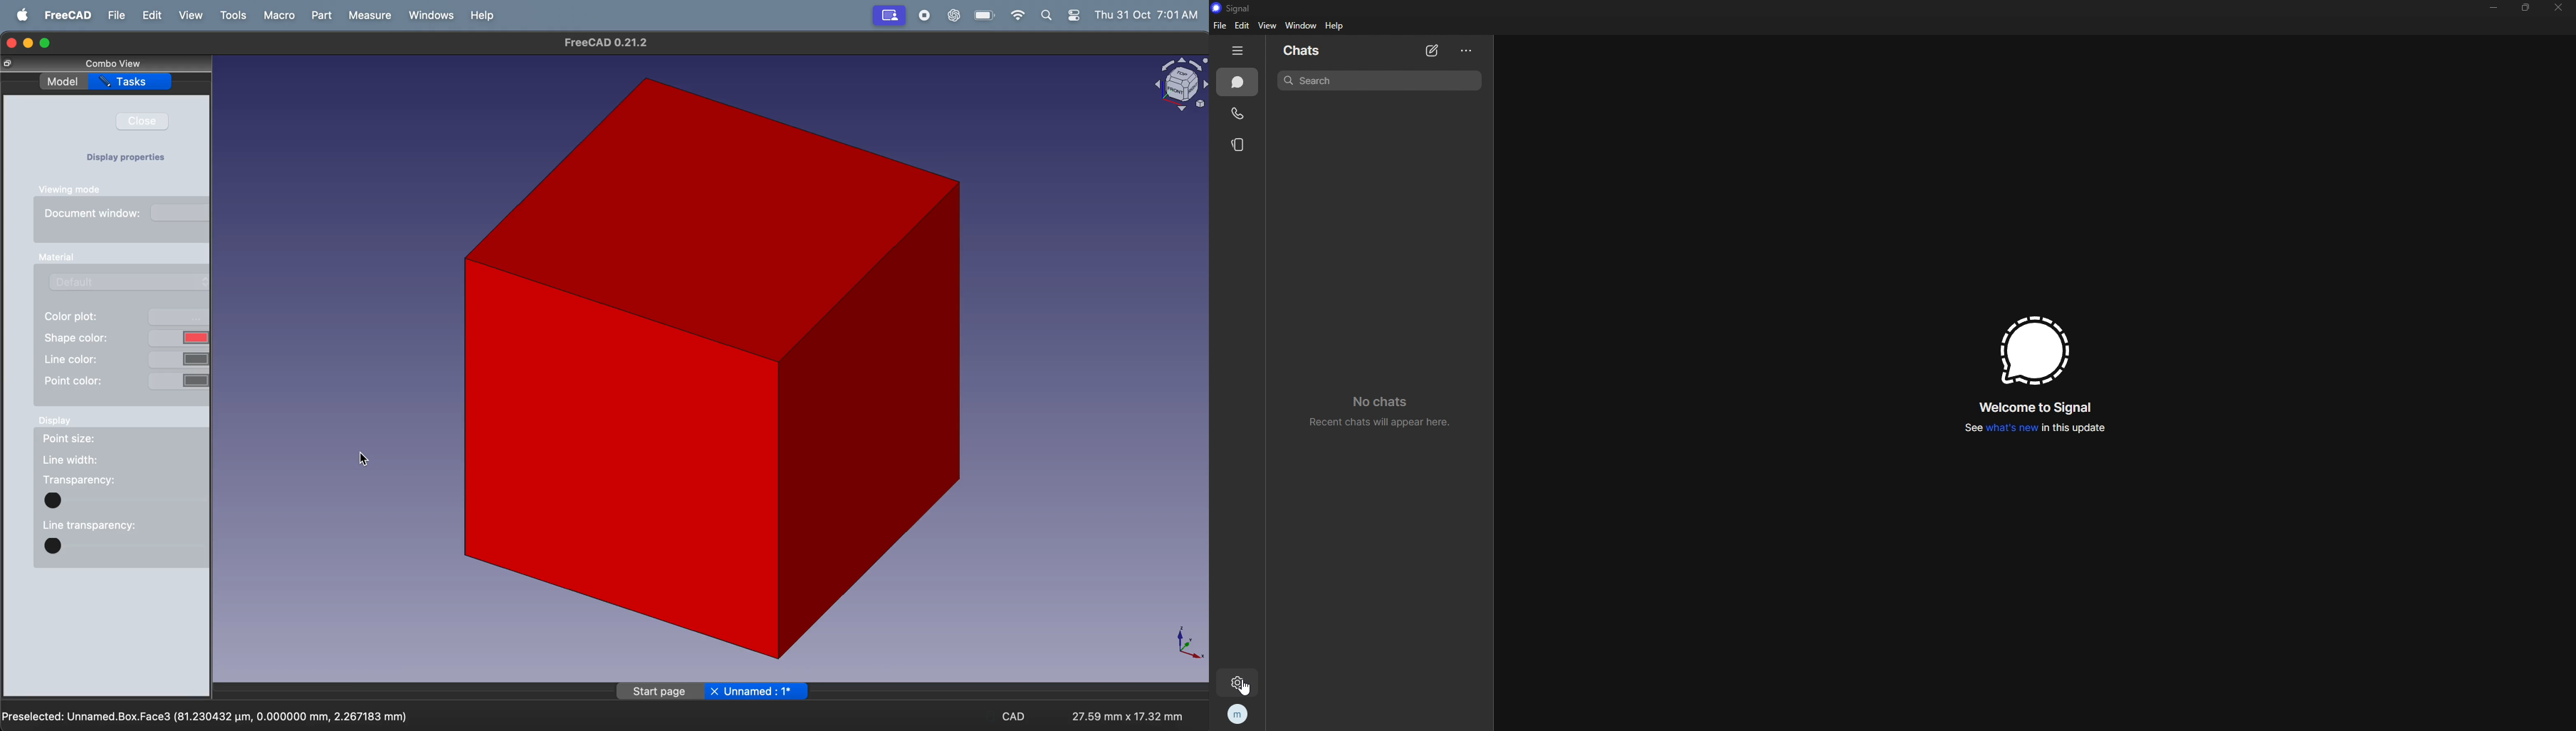  Describe the element at coordinates (2527, 7) in the screenshot. I see `resize` at that location.